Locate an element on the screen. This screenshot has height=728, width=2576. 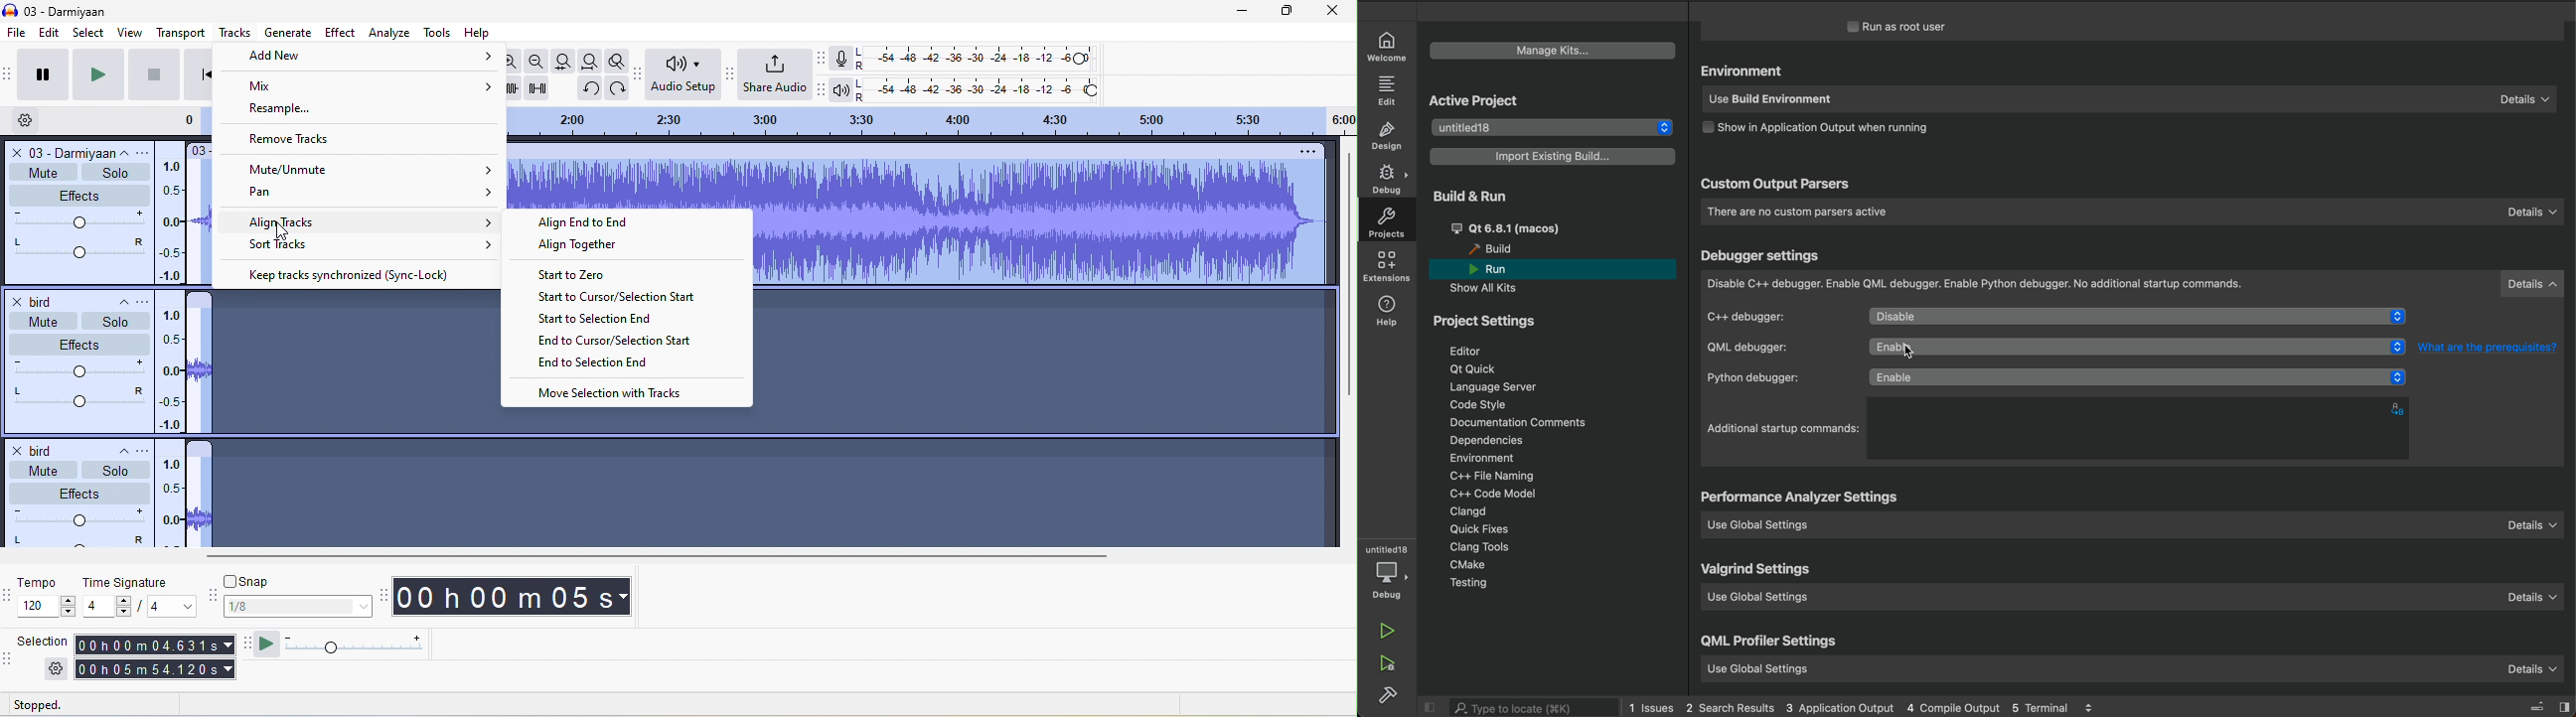
fit project to width is located at coordinates (592, 62).